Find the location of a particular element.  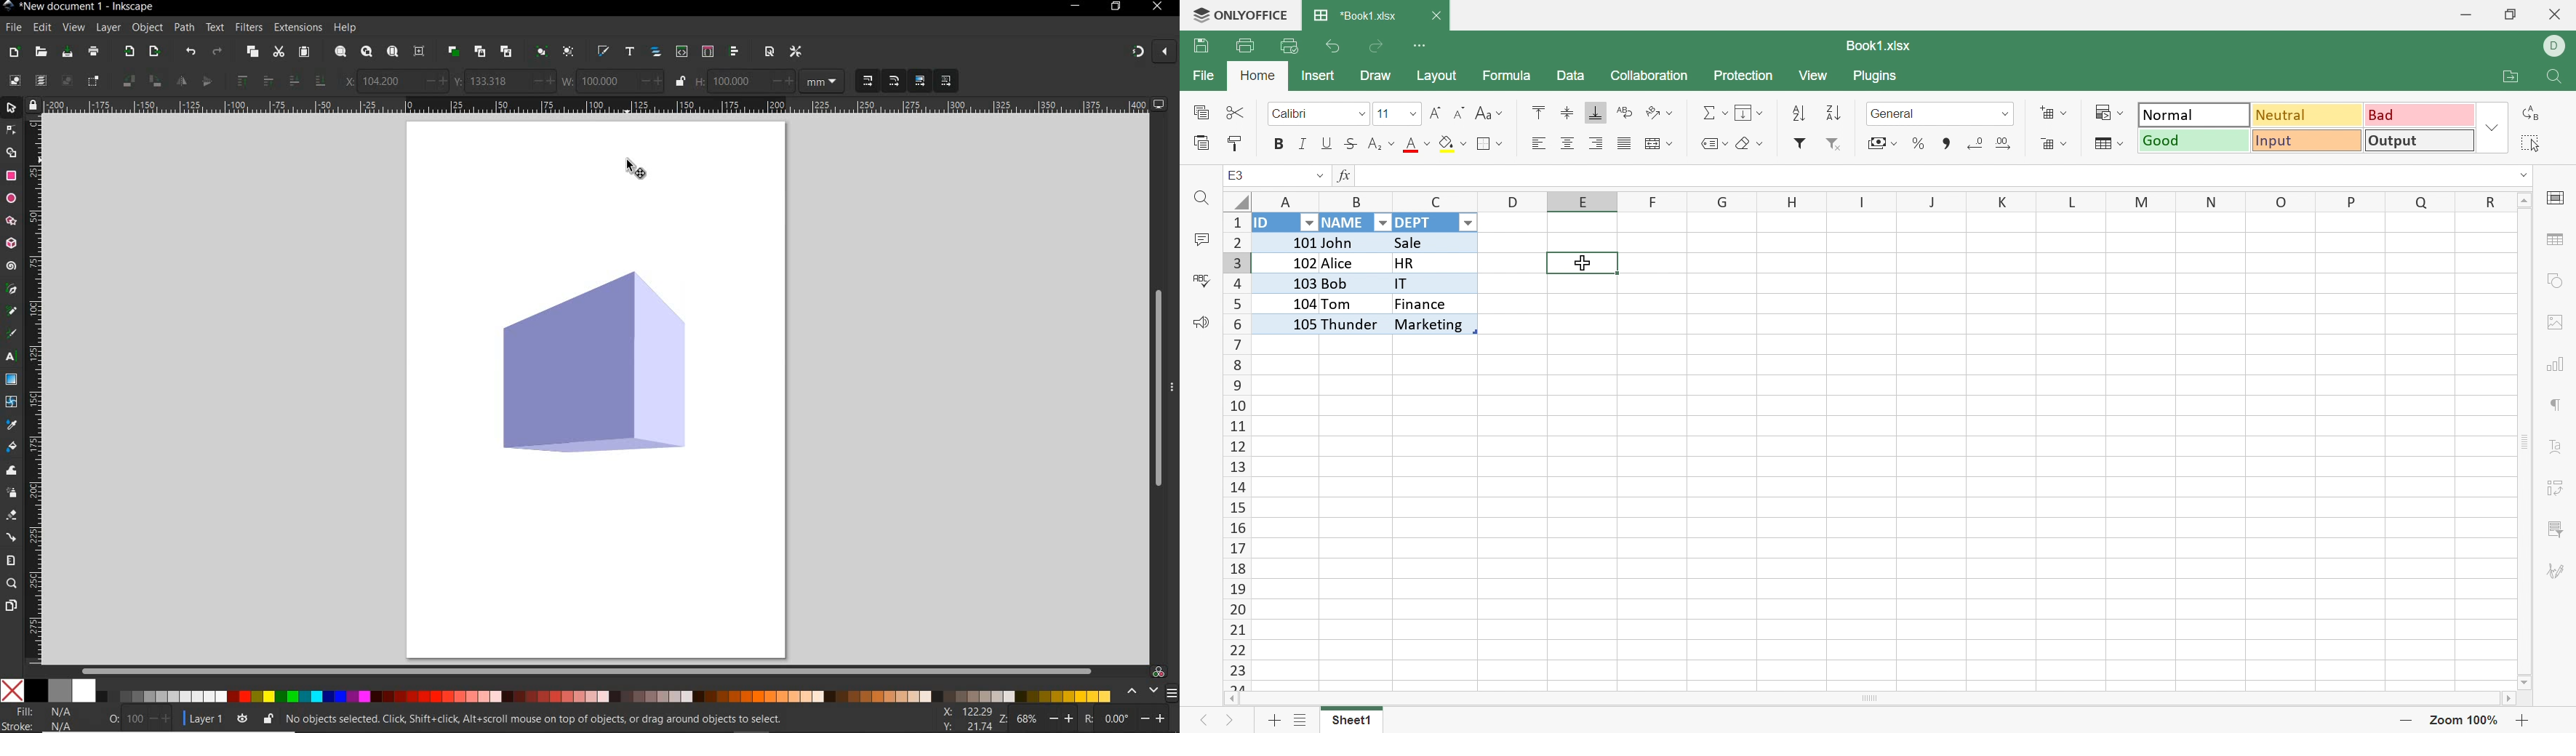

Percent is located at coordinates (1919, 143).